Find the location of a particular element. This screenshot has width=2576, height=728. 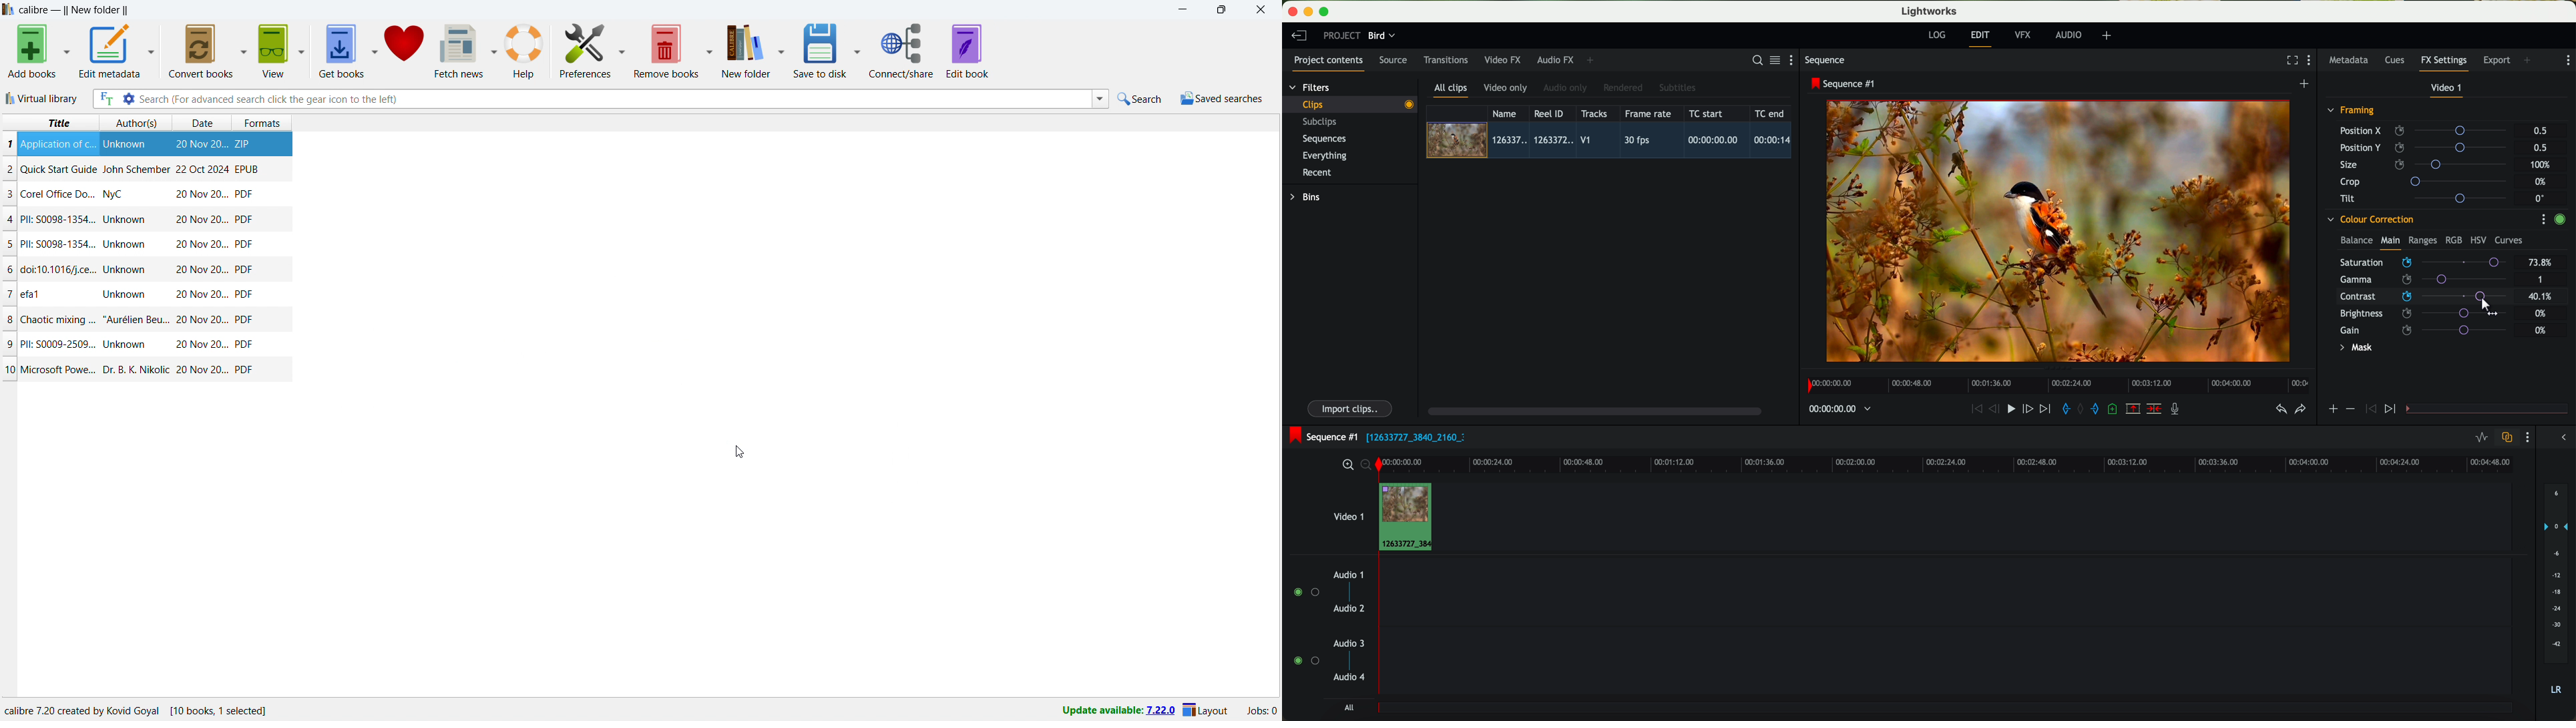

leave is located at coordinates (1299, 36).